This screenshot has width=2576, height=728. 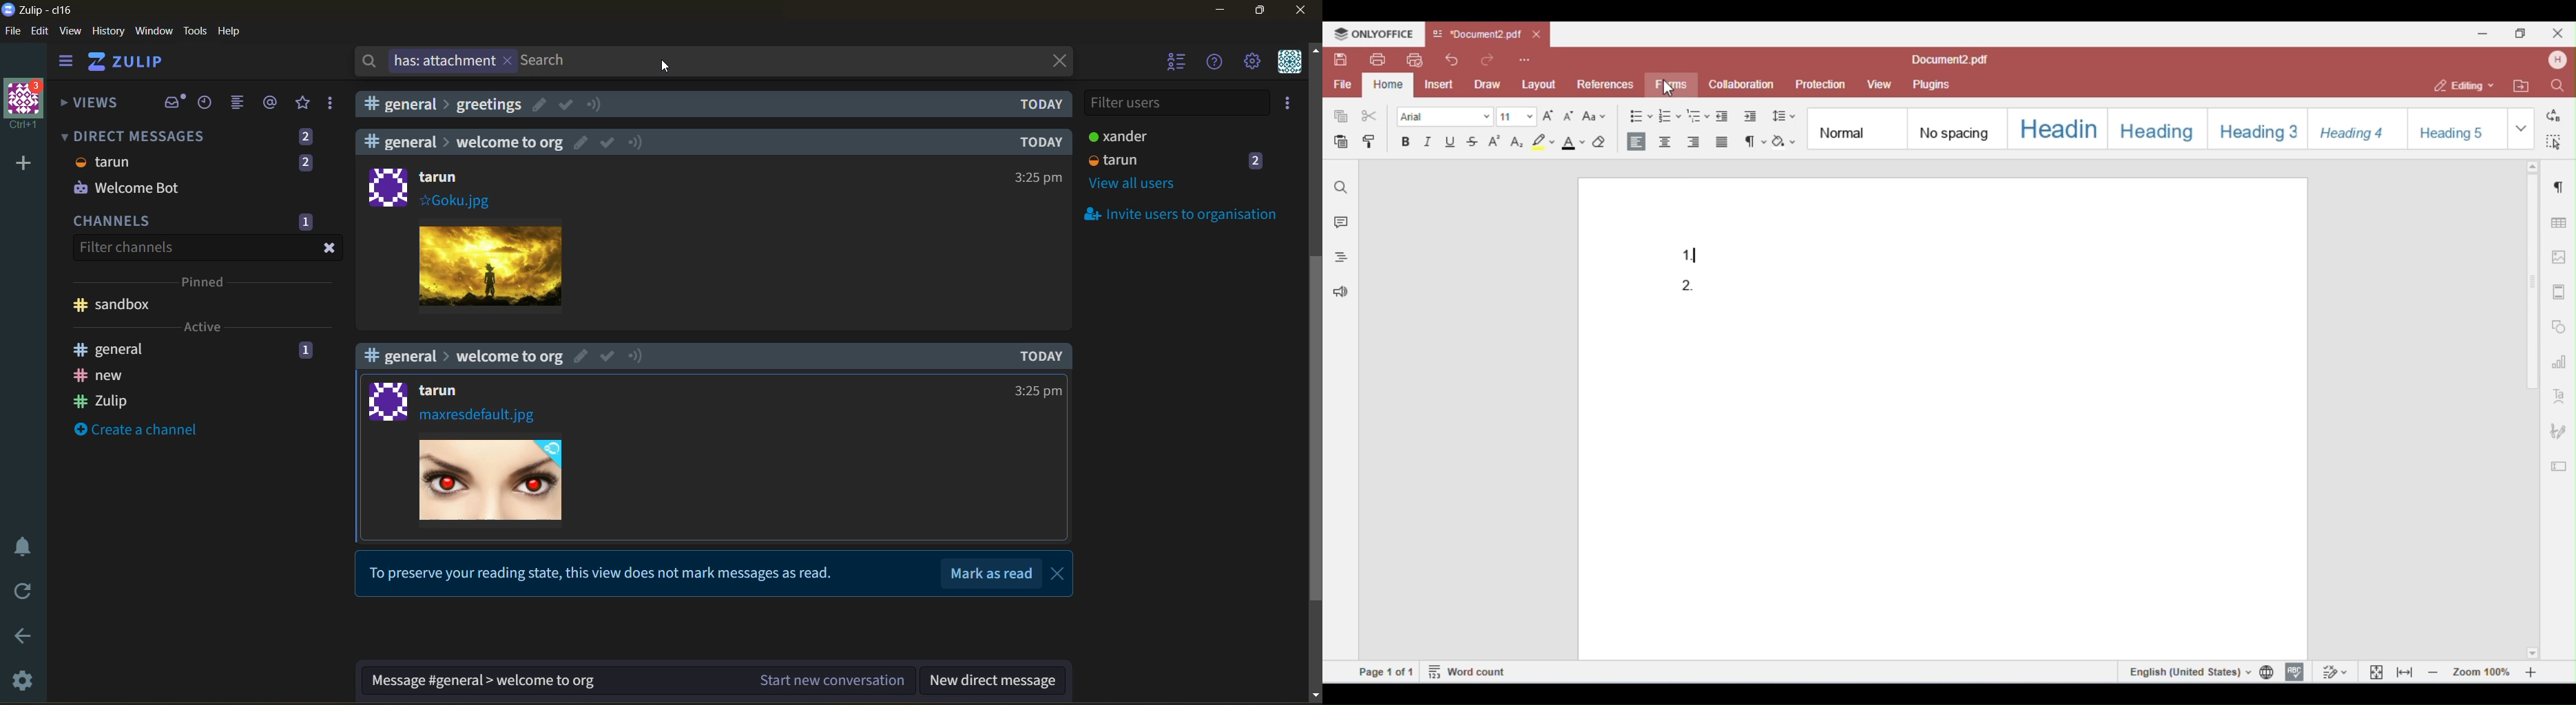 I want to click on invite users to organisation, so click(x=1174, y=213).